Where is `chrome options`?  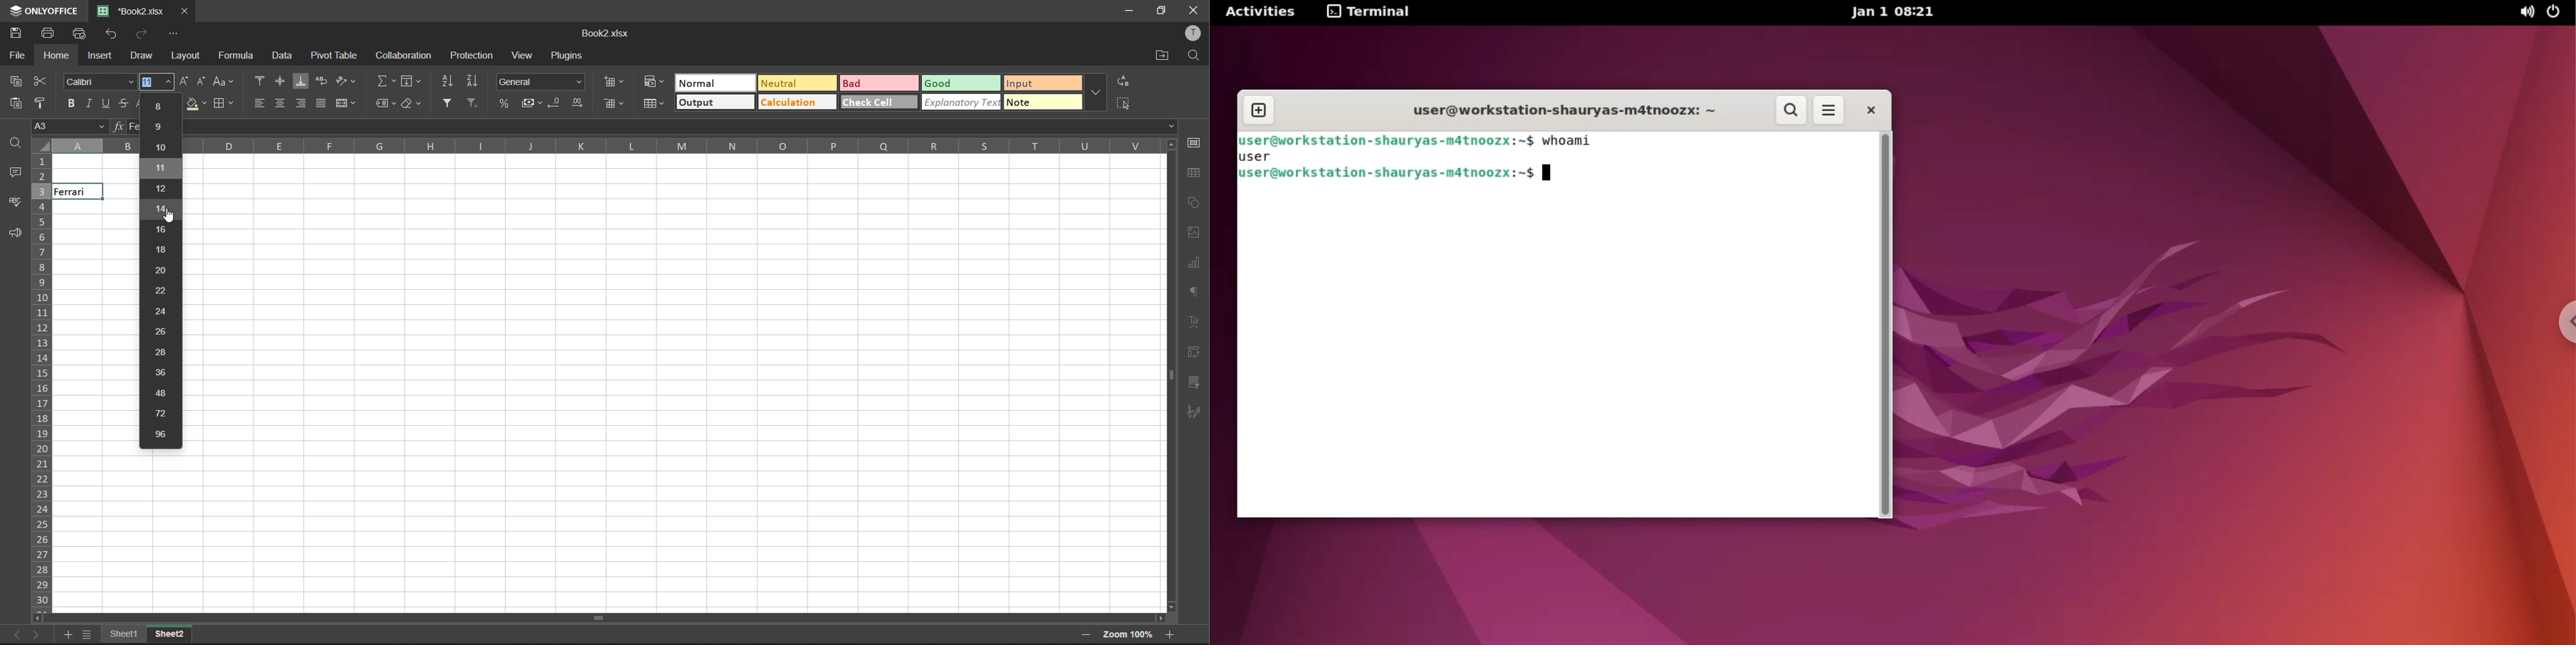
chrome options is located at coordinates (2556, 320).